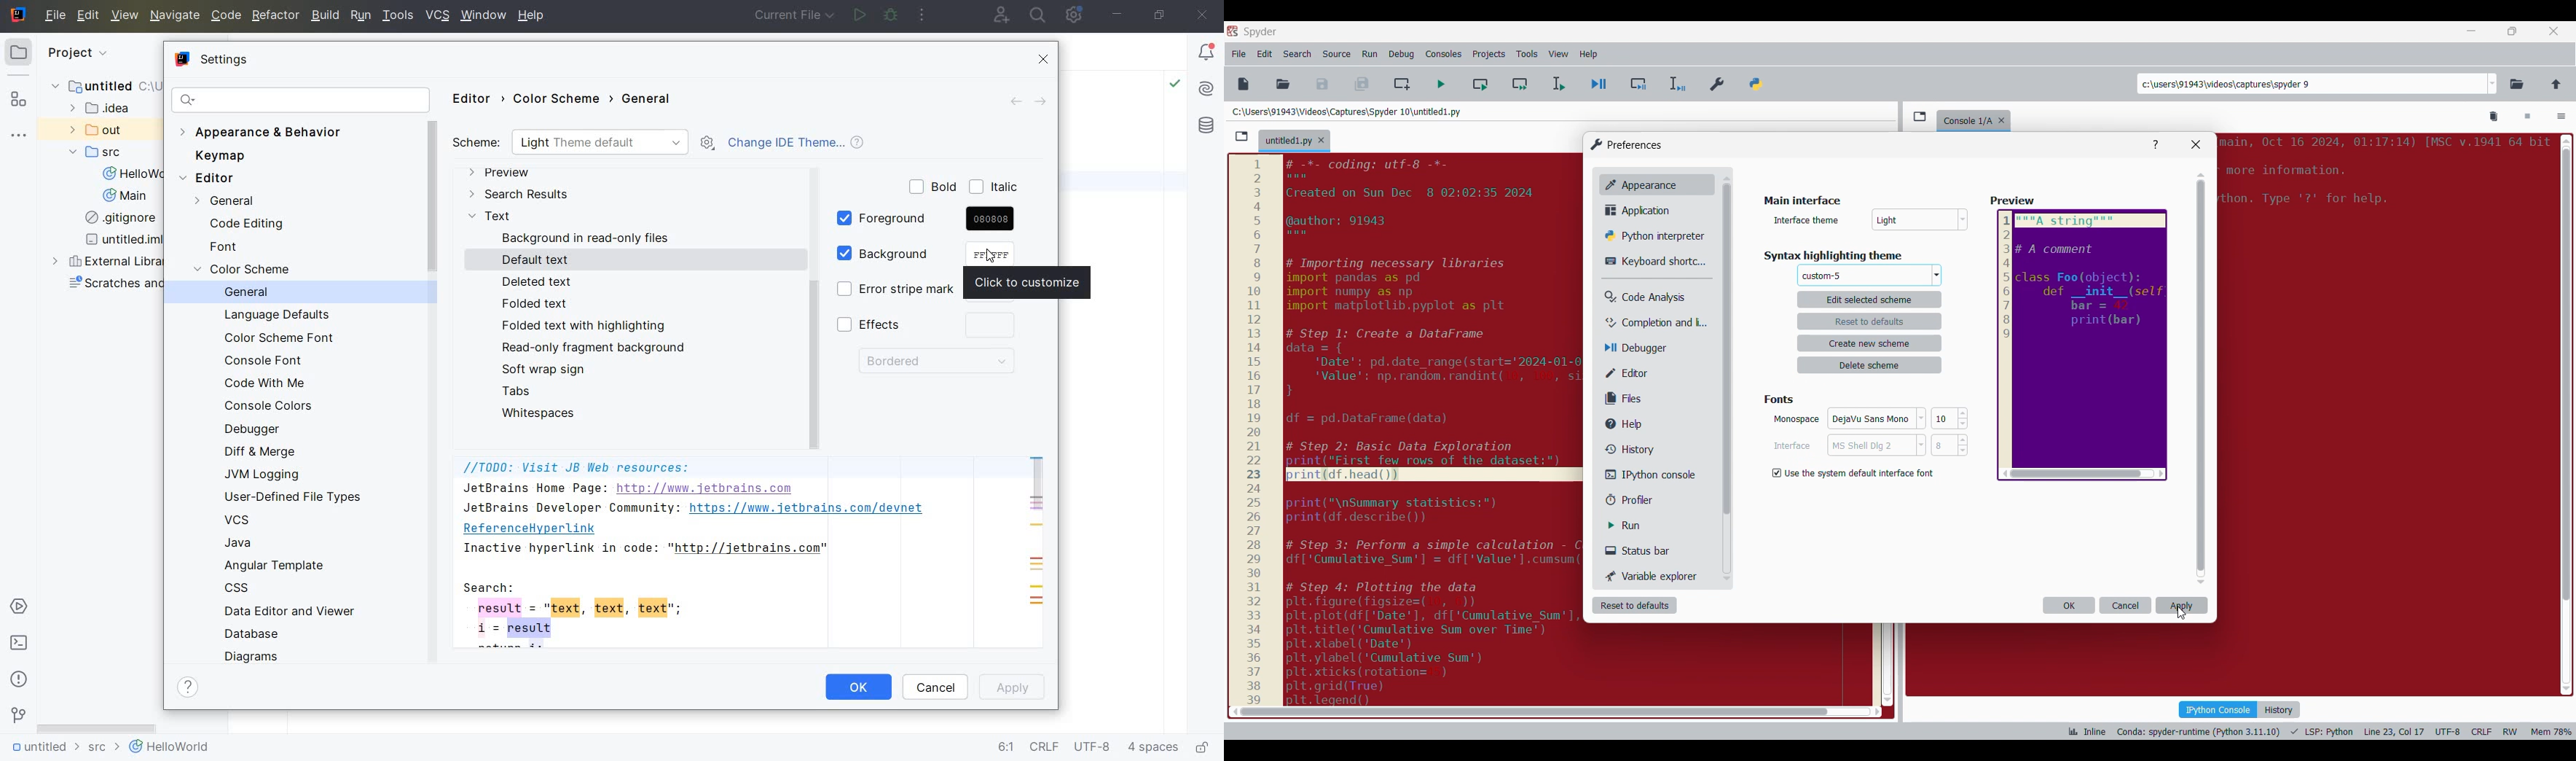 The image size is (2576, 784). What do you see at coordinates (1638, 183) in the screenshot?
I see `Appearance, current selection highlighted` at bounding box center [1638, 183].